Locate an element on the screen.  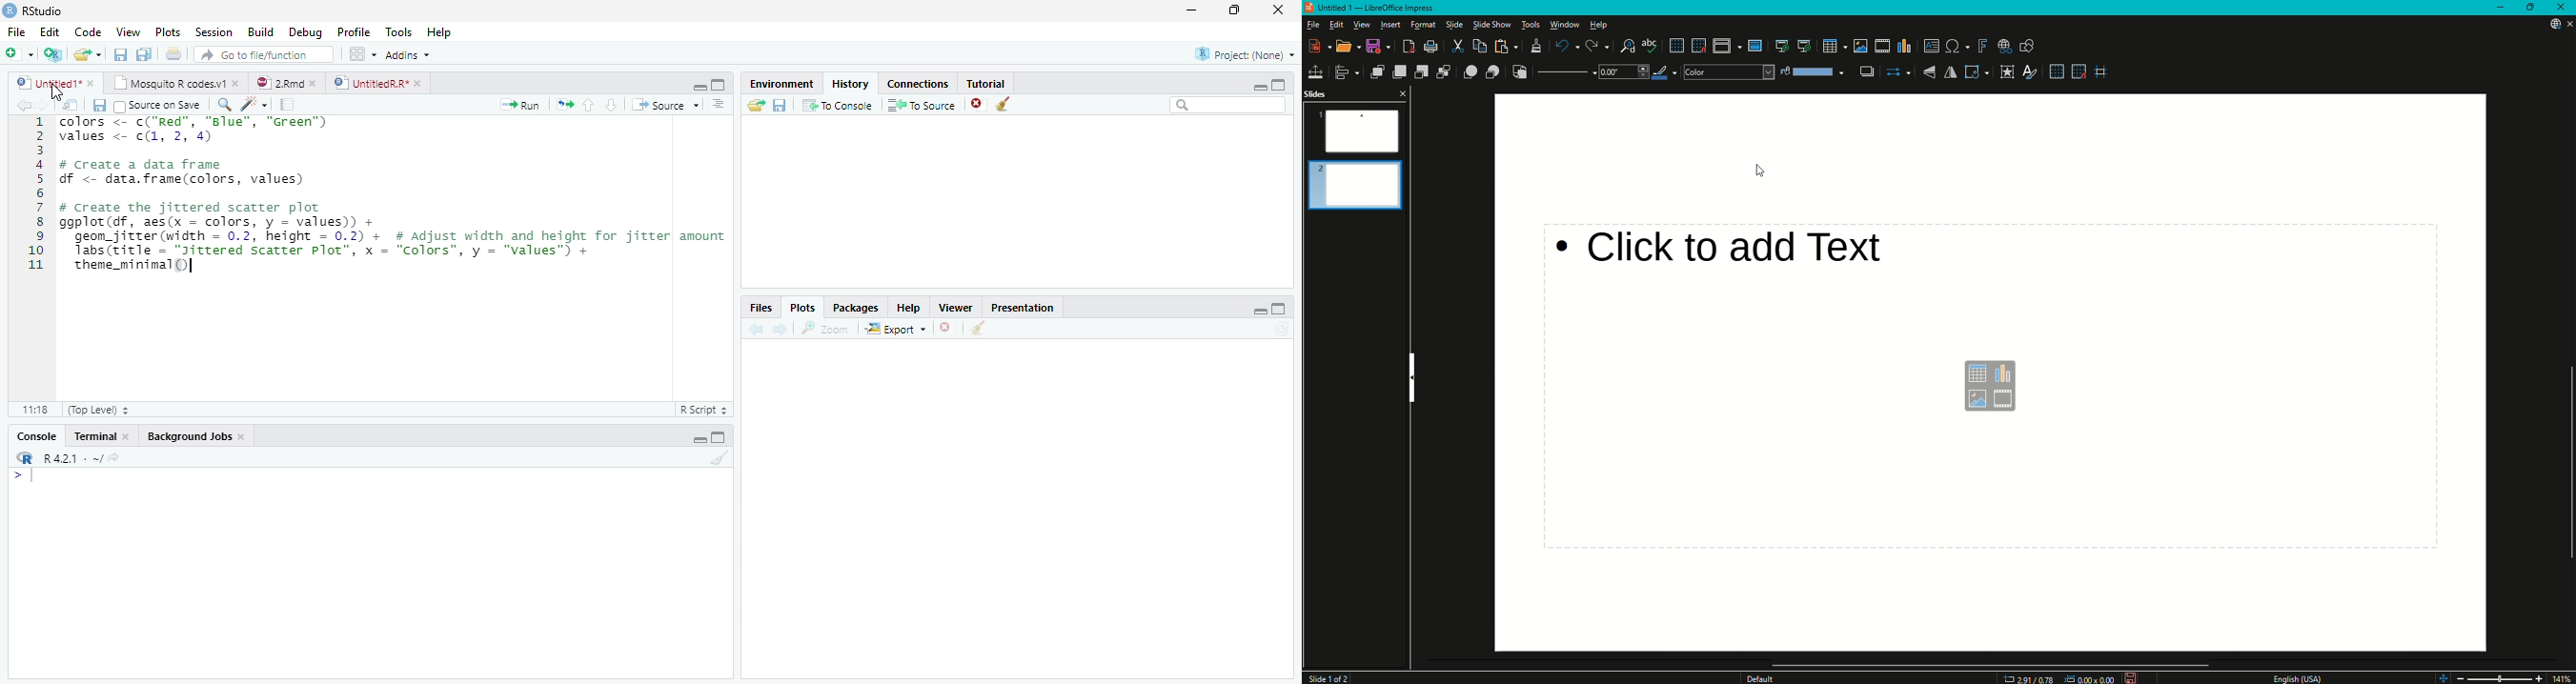
Mouse is located at coordinates (1760, 169).